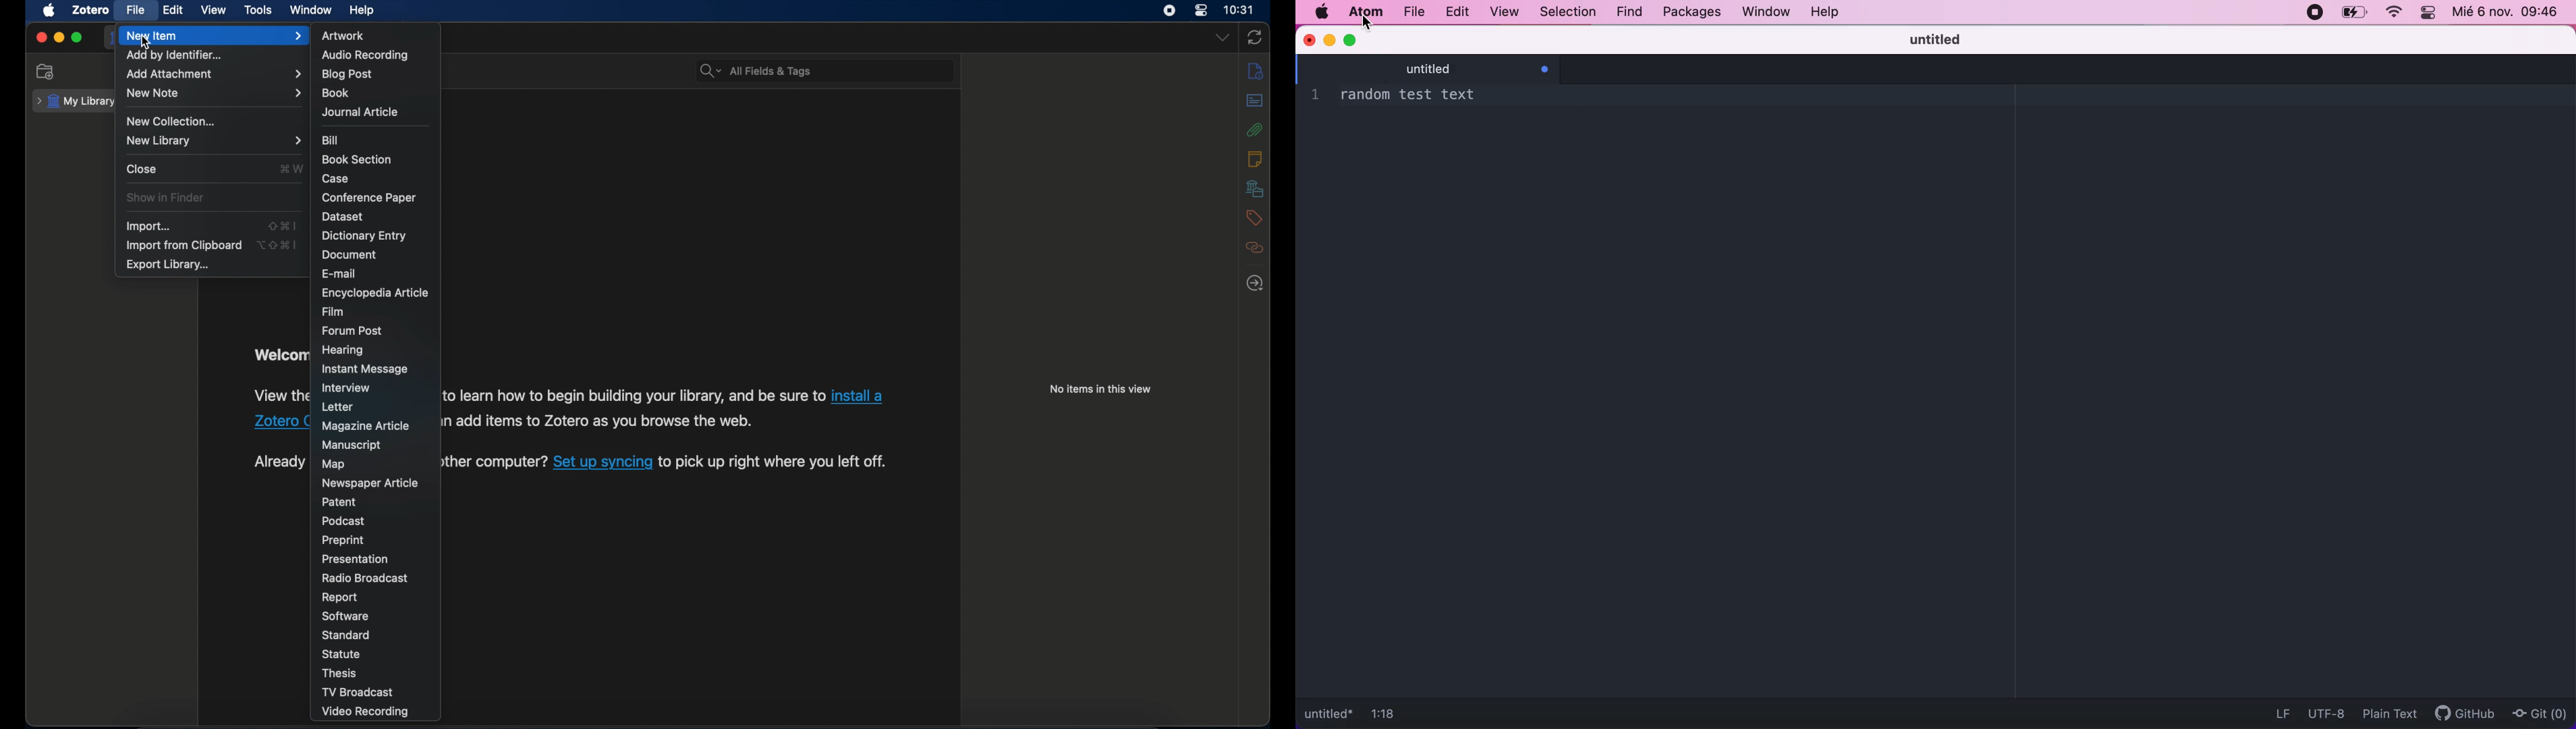  What do you see at coordinates (1365, 24) in the screenshot?
I see `cursor` at bounding box center [1365, 24].